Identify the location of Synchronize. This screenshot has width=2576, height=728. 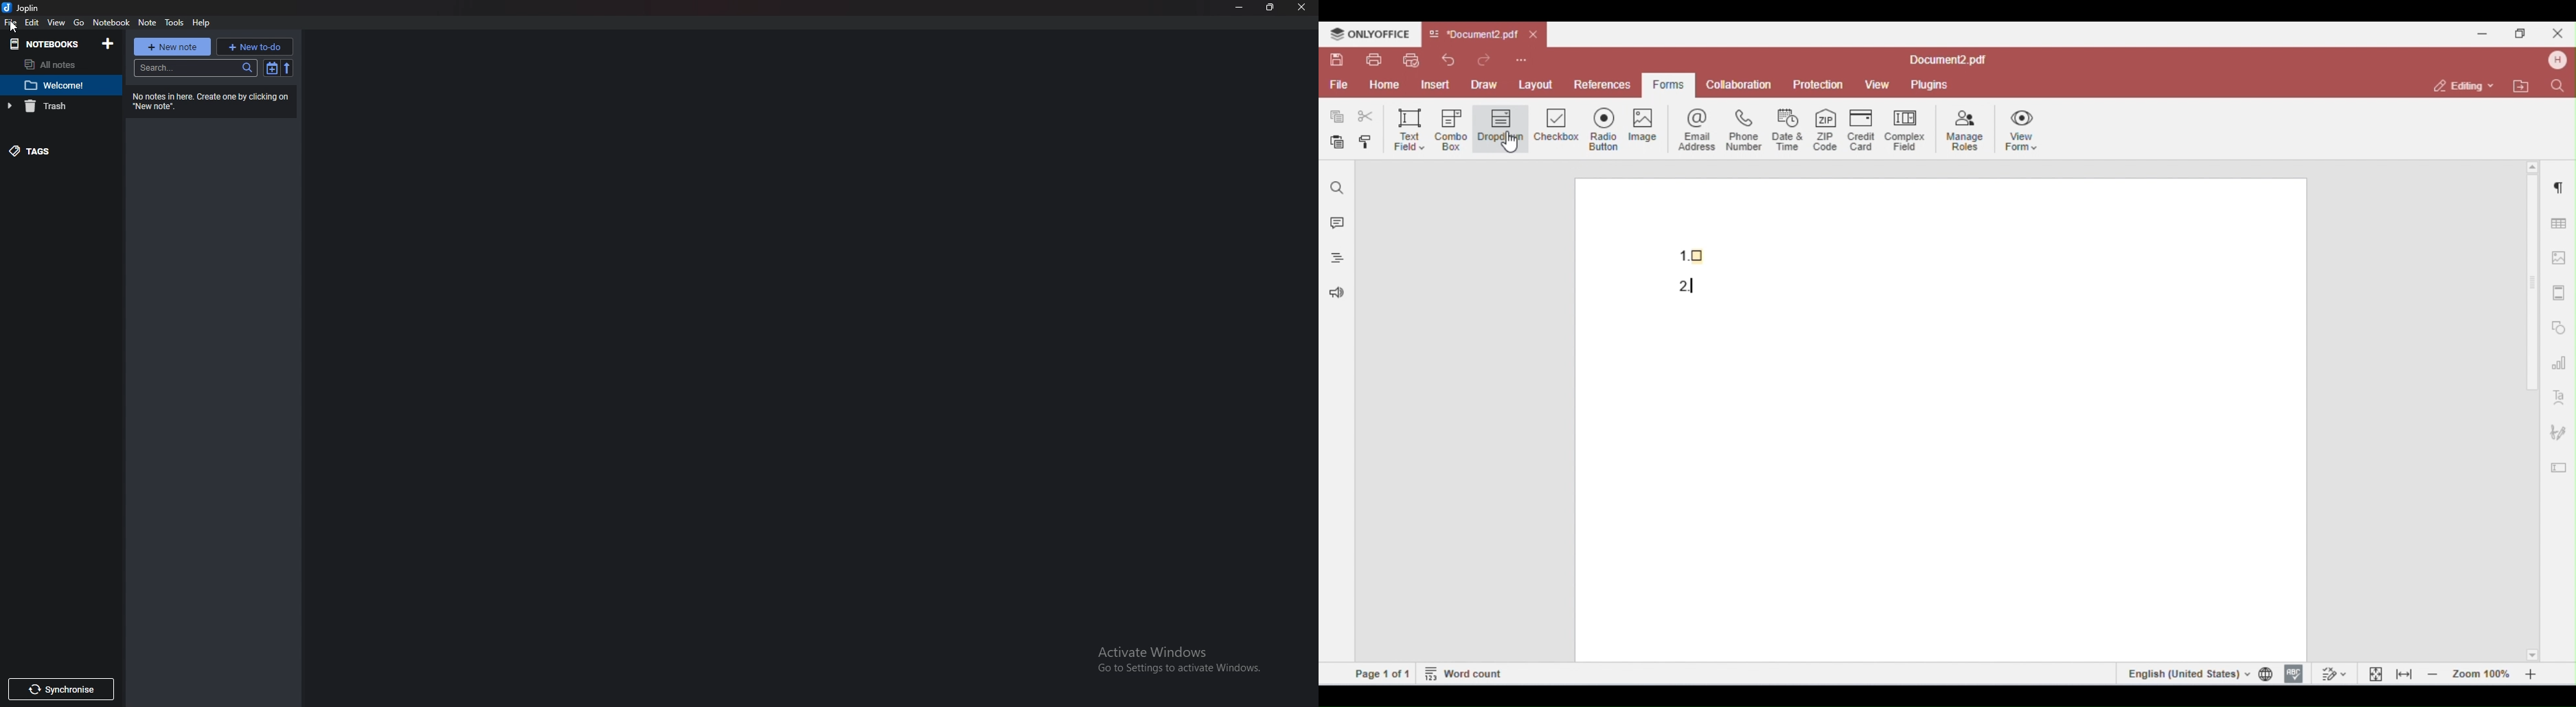
(62, 689).